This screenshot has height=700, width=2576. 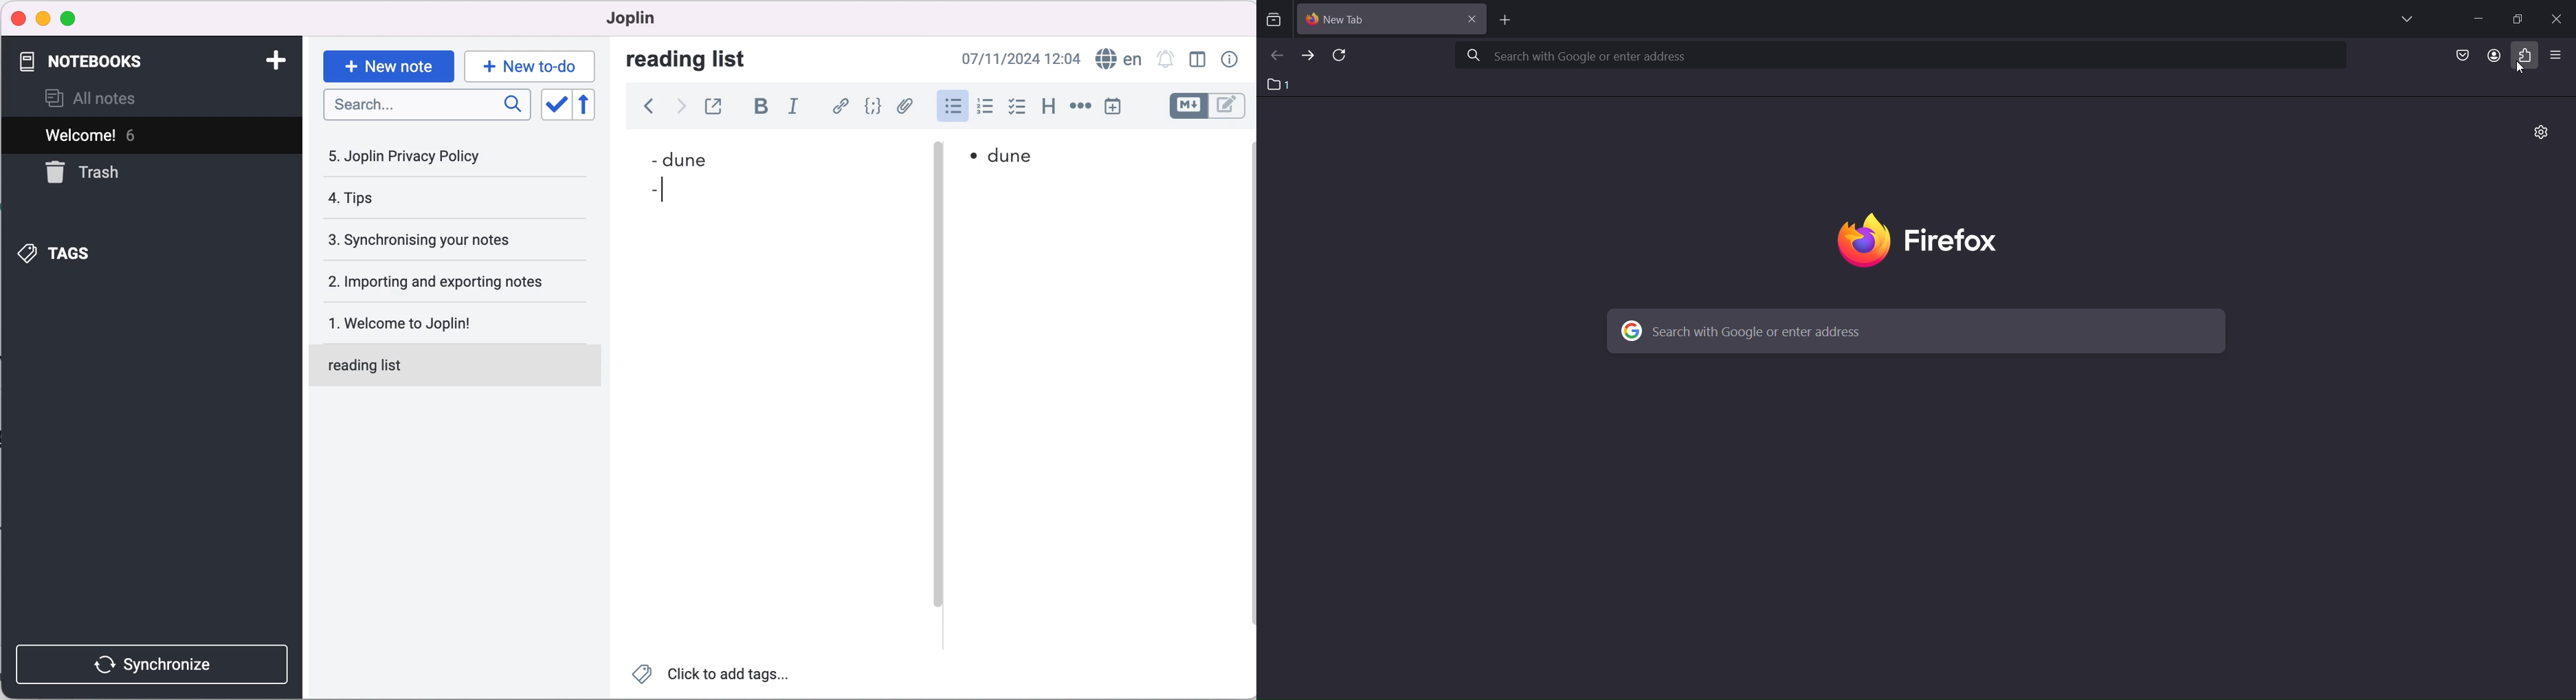 I want to click on go back one page, so click(x=1277, y=53).